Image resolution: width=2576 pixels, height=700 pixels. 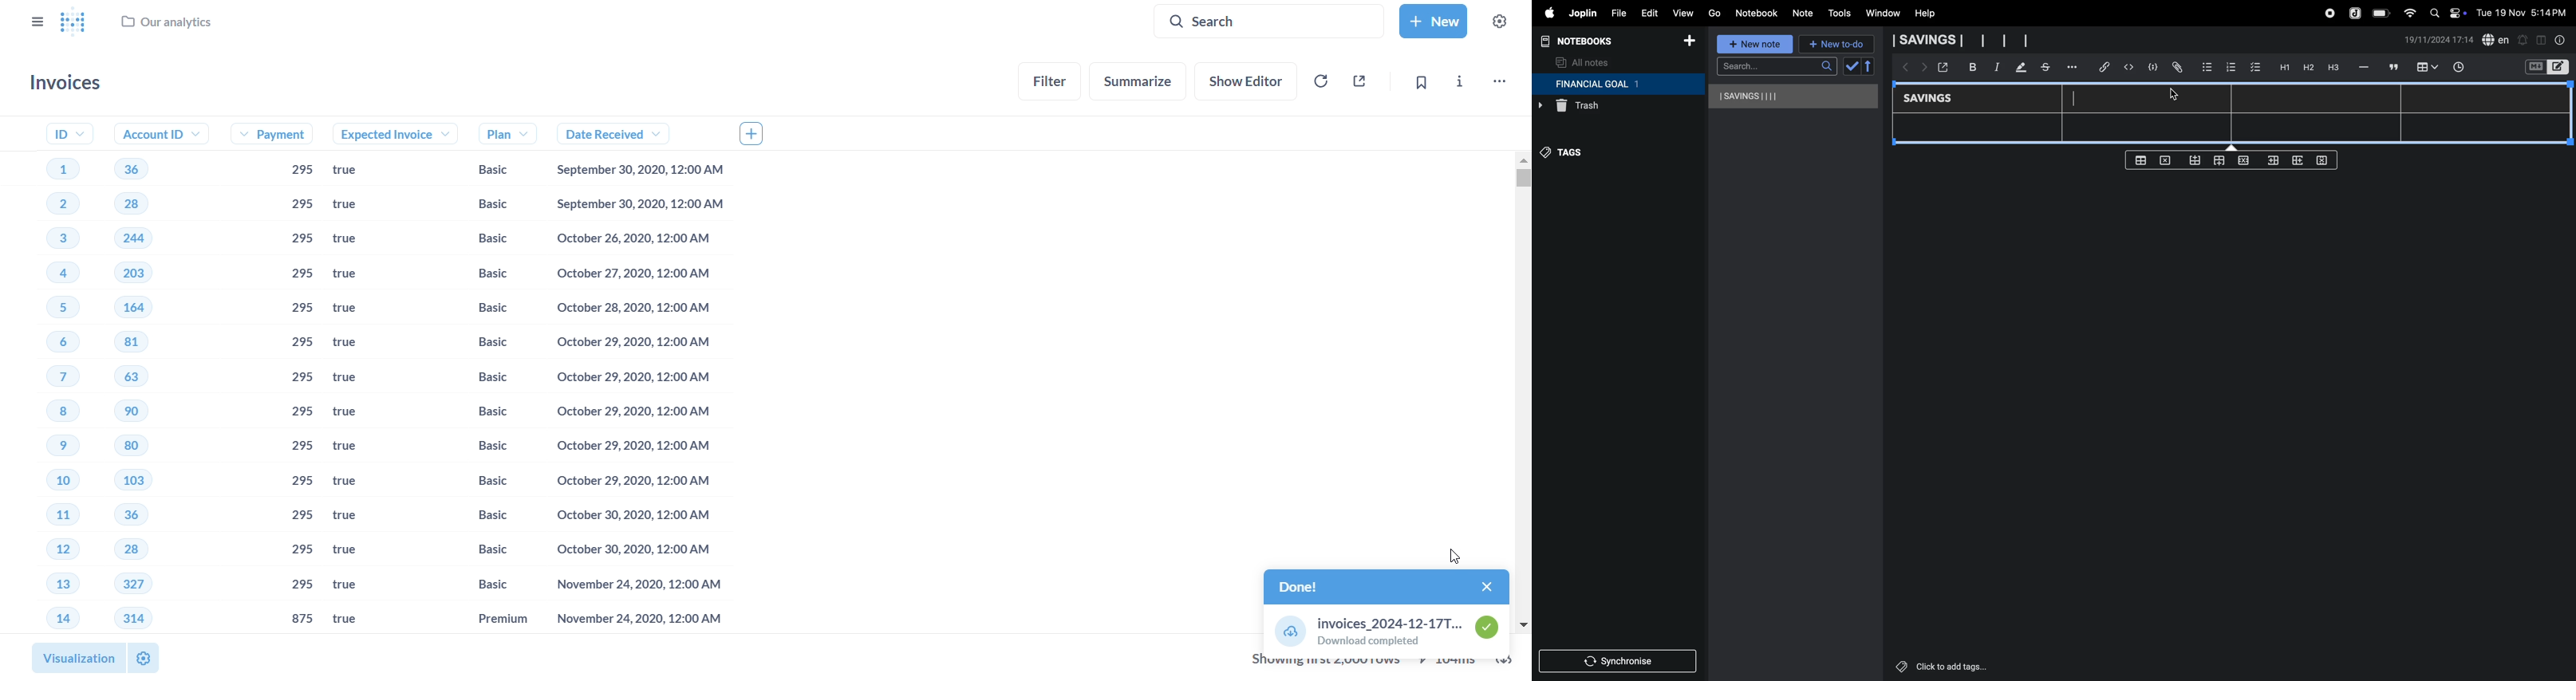 What do you see at coordinates (2323, 160) in the screenshot?
I see `delete rows` at bounding box center [2323, 160].